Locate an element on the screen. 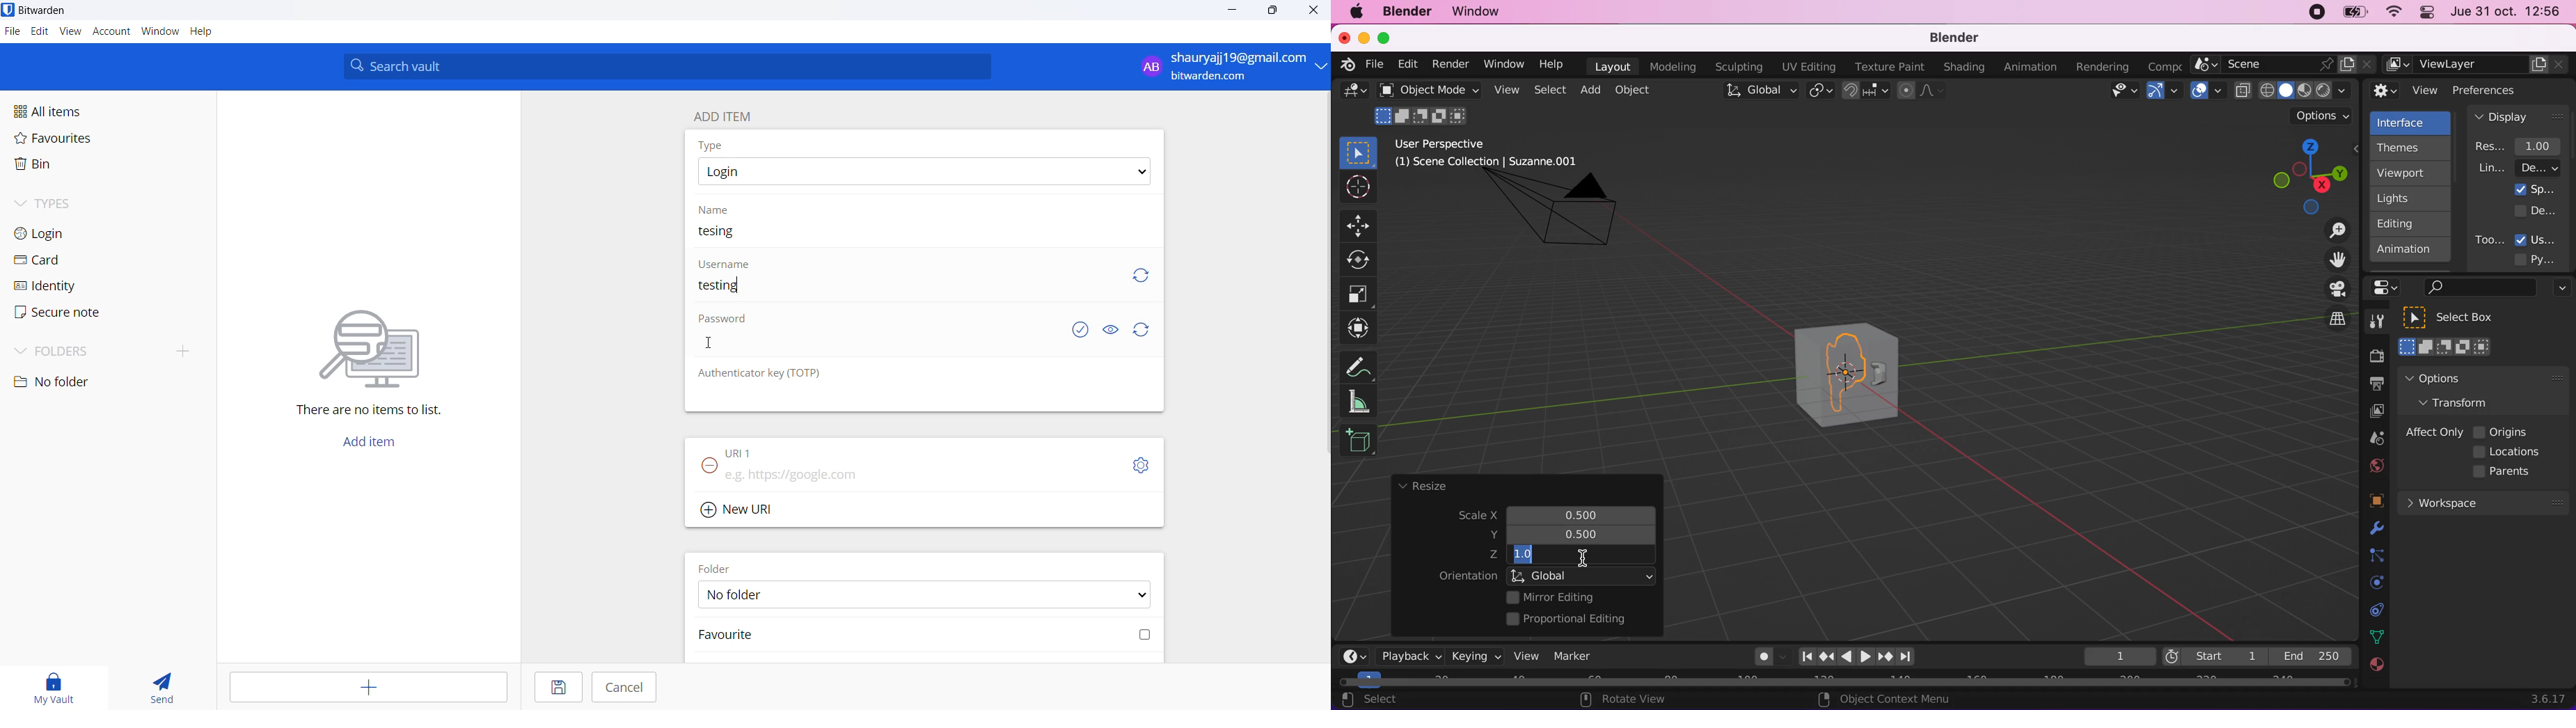 The width and height of the screenshot is (2576, 728). Refresh is located at coordinates (1148, 330).